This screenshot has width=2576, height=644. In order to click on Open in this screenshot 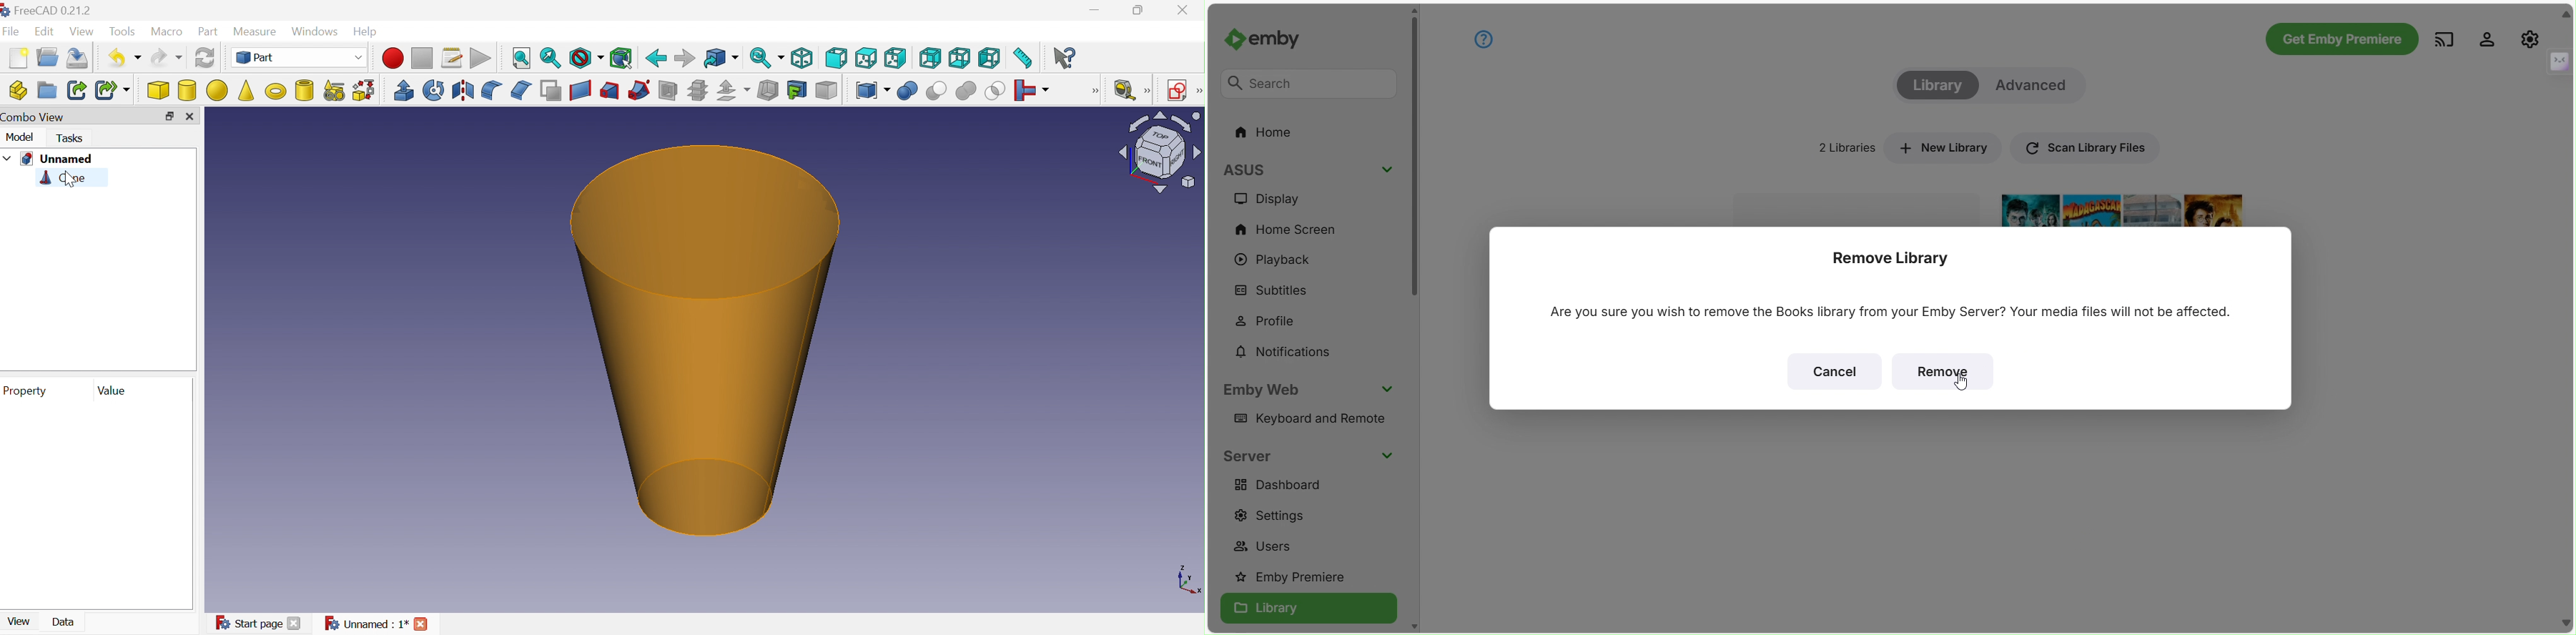, I will do `click(47, 57)`.